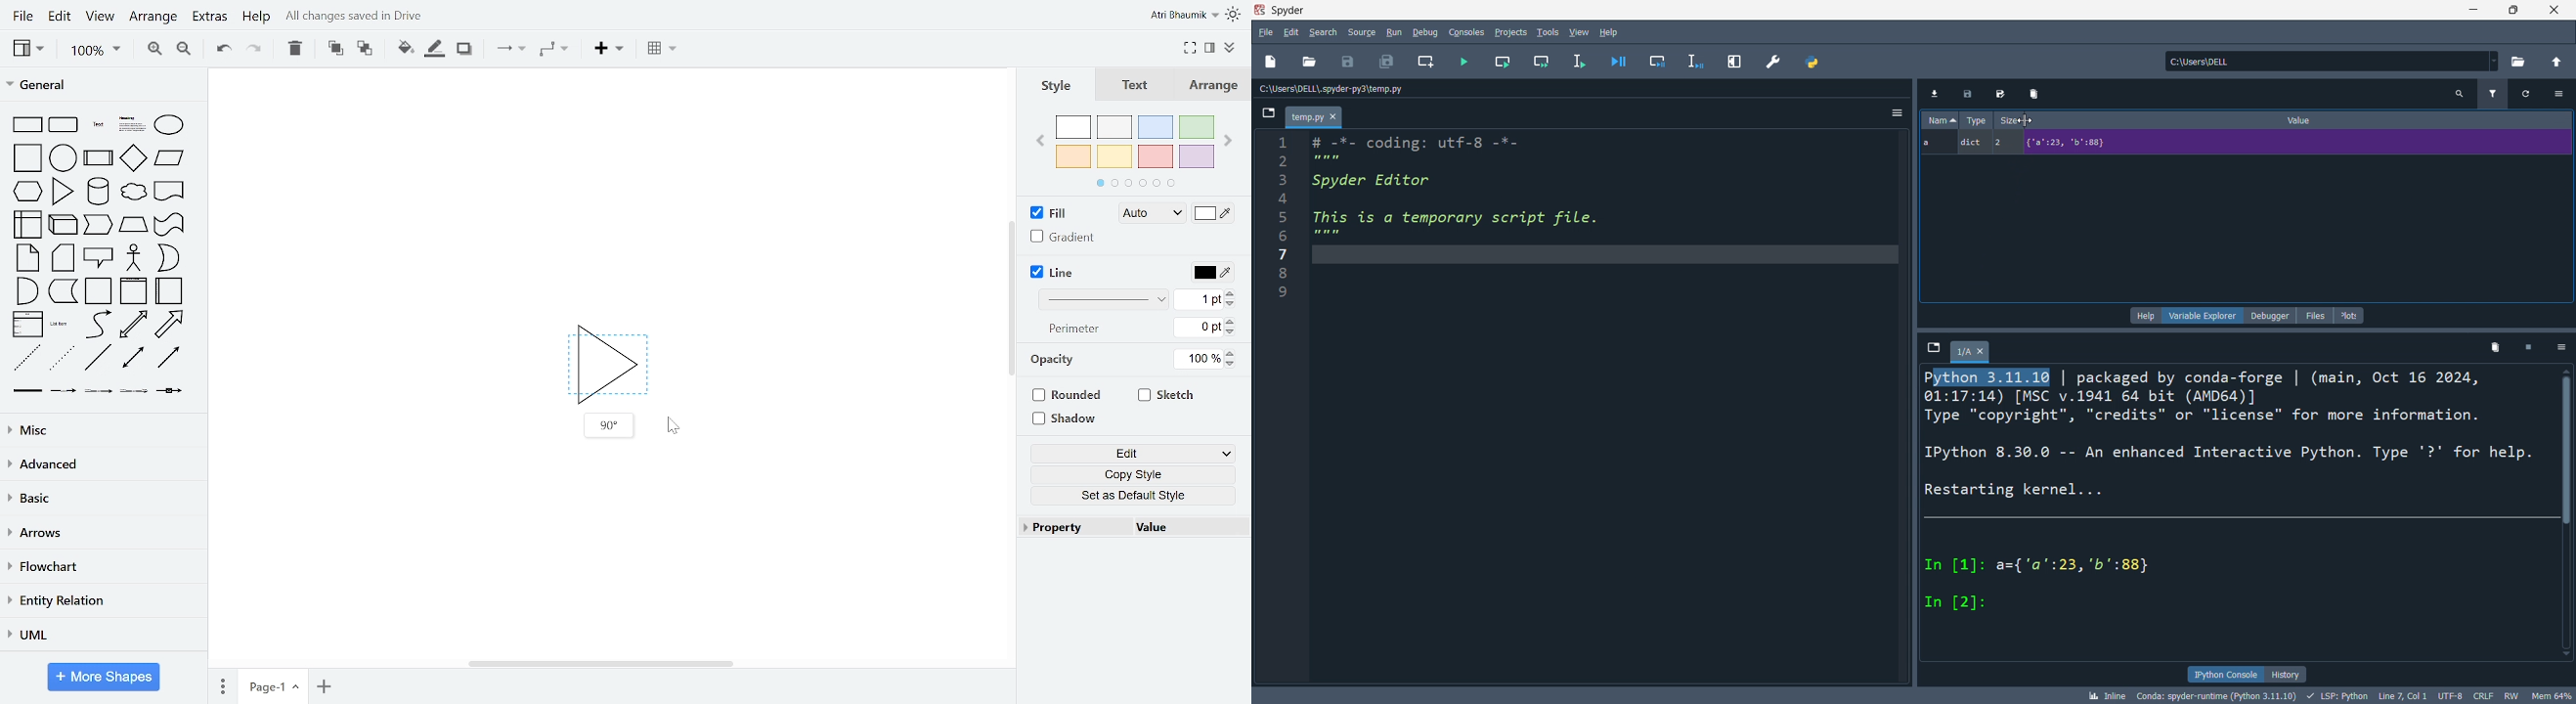 Image resolution: width=2576 pixels, height=728 pixels. I want to click on debug, so click(1423, 32).